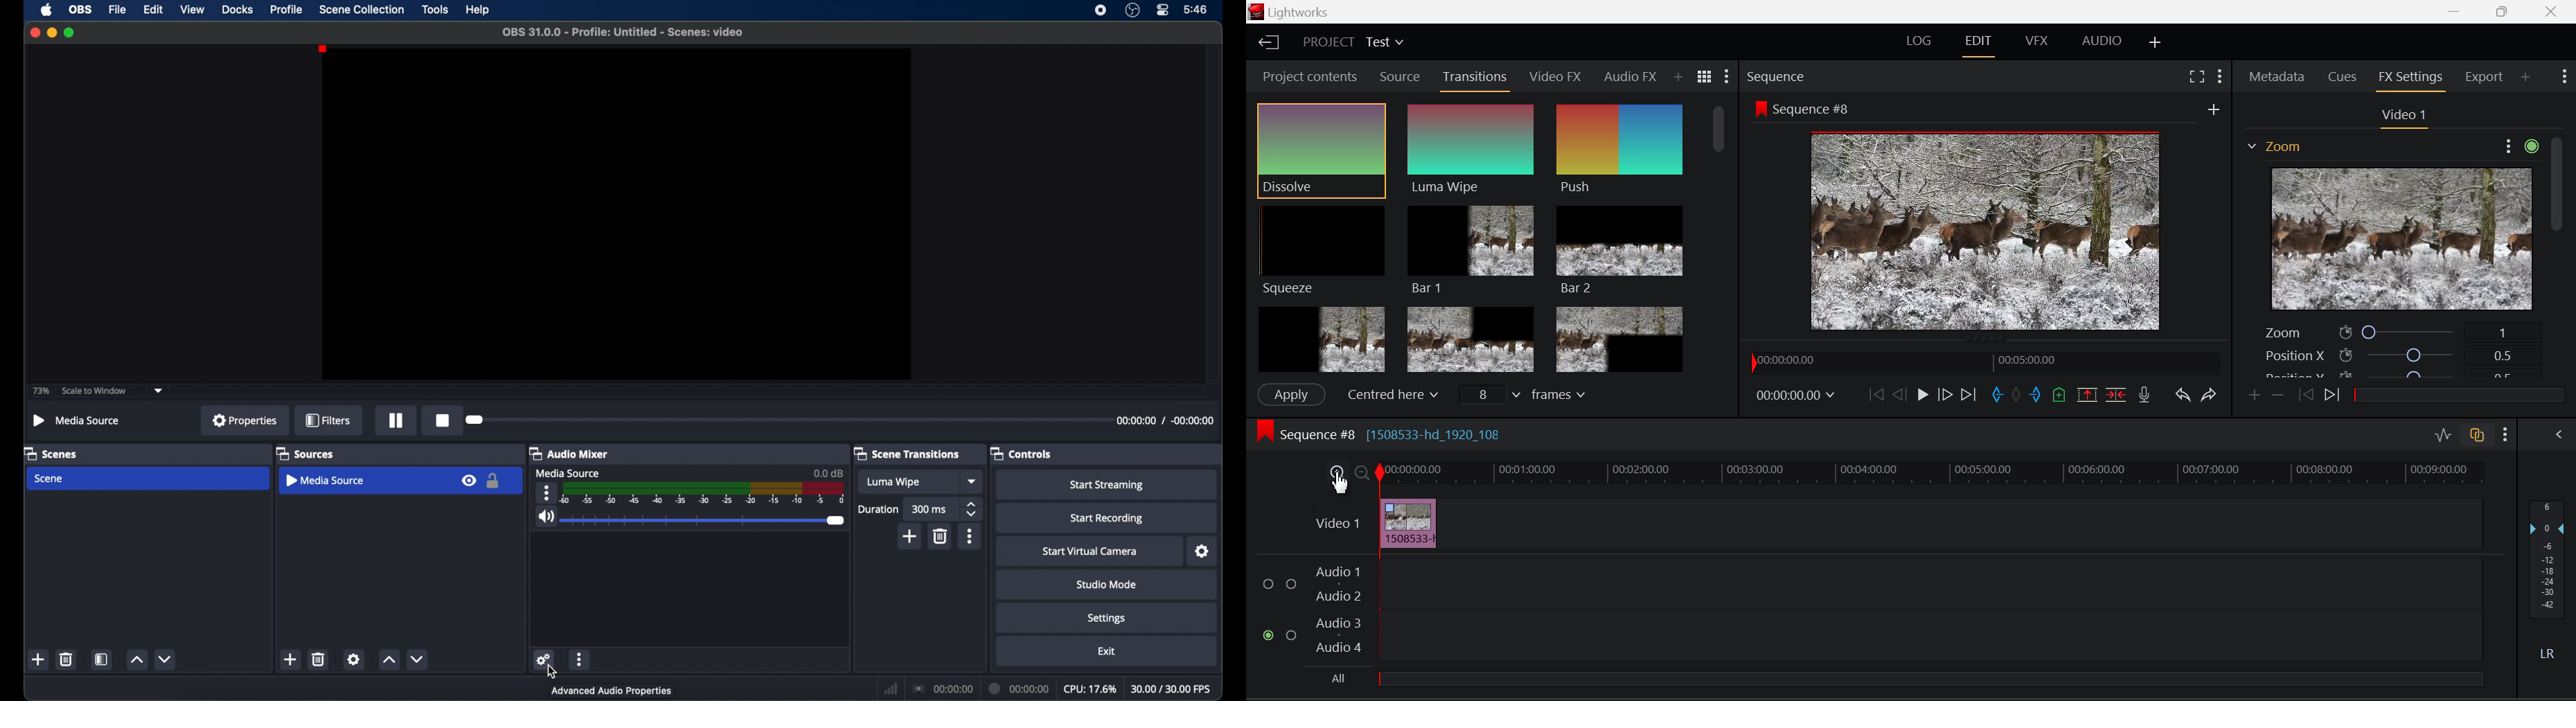 This screenshot has width=2576, height=728. I want to click on add, so click(39, 660).